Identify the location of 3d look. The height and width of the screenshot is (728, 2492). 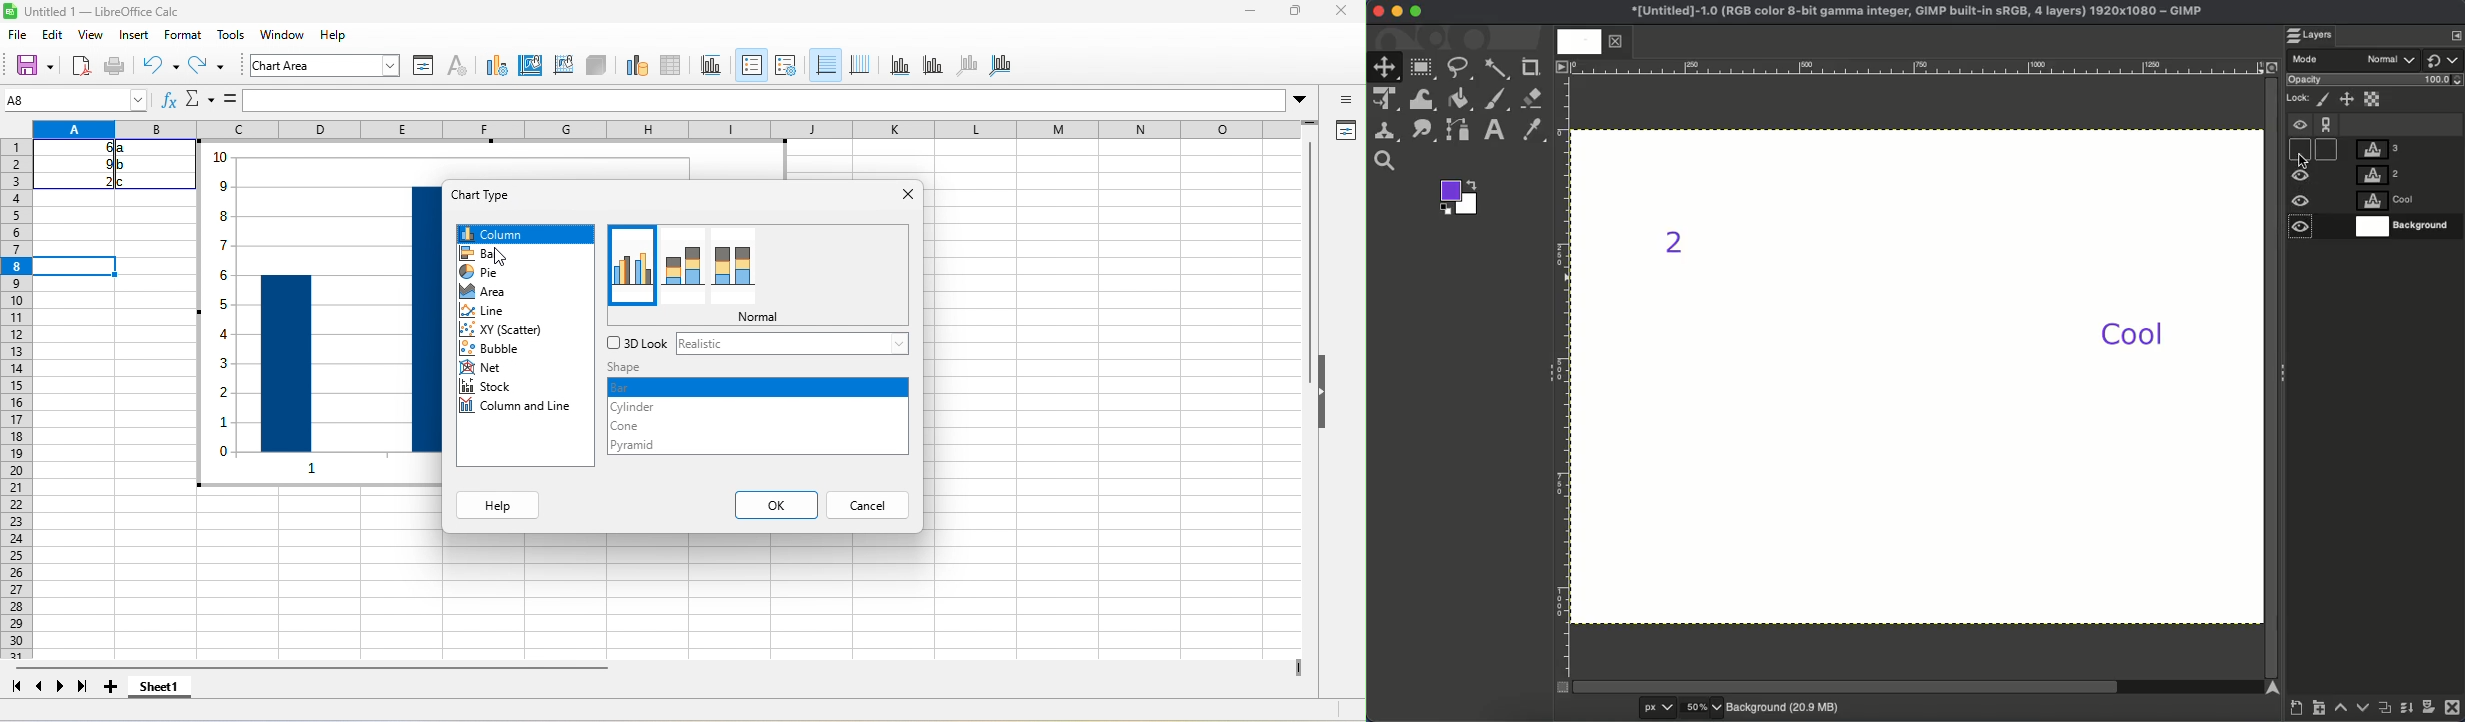
(637, 345).